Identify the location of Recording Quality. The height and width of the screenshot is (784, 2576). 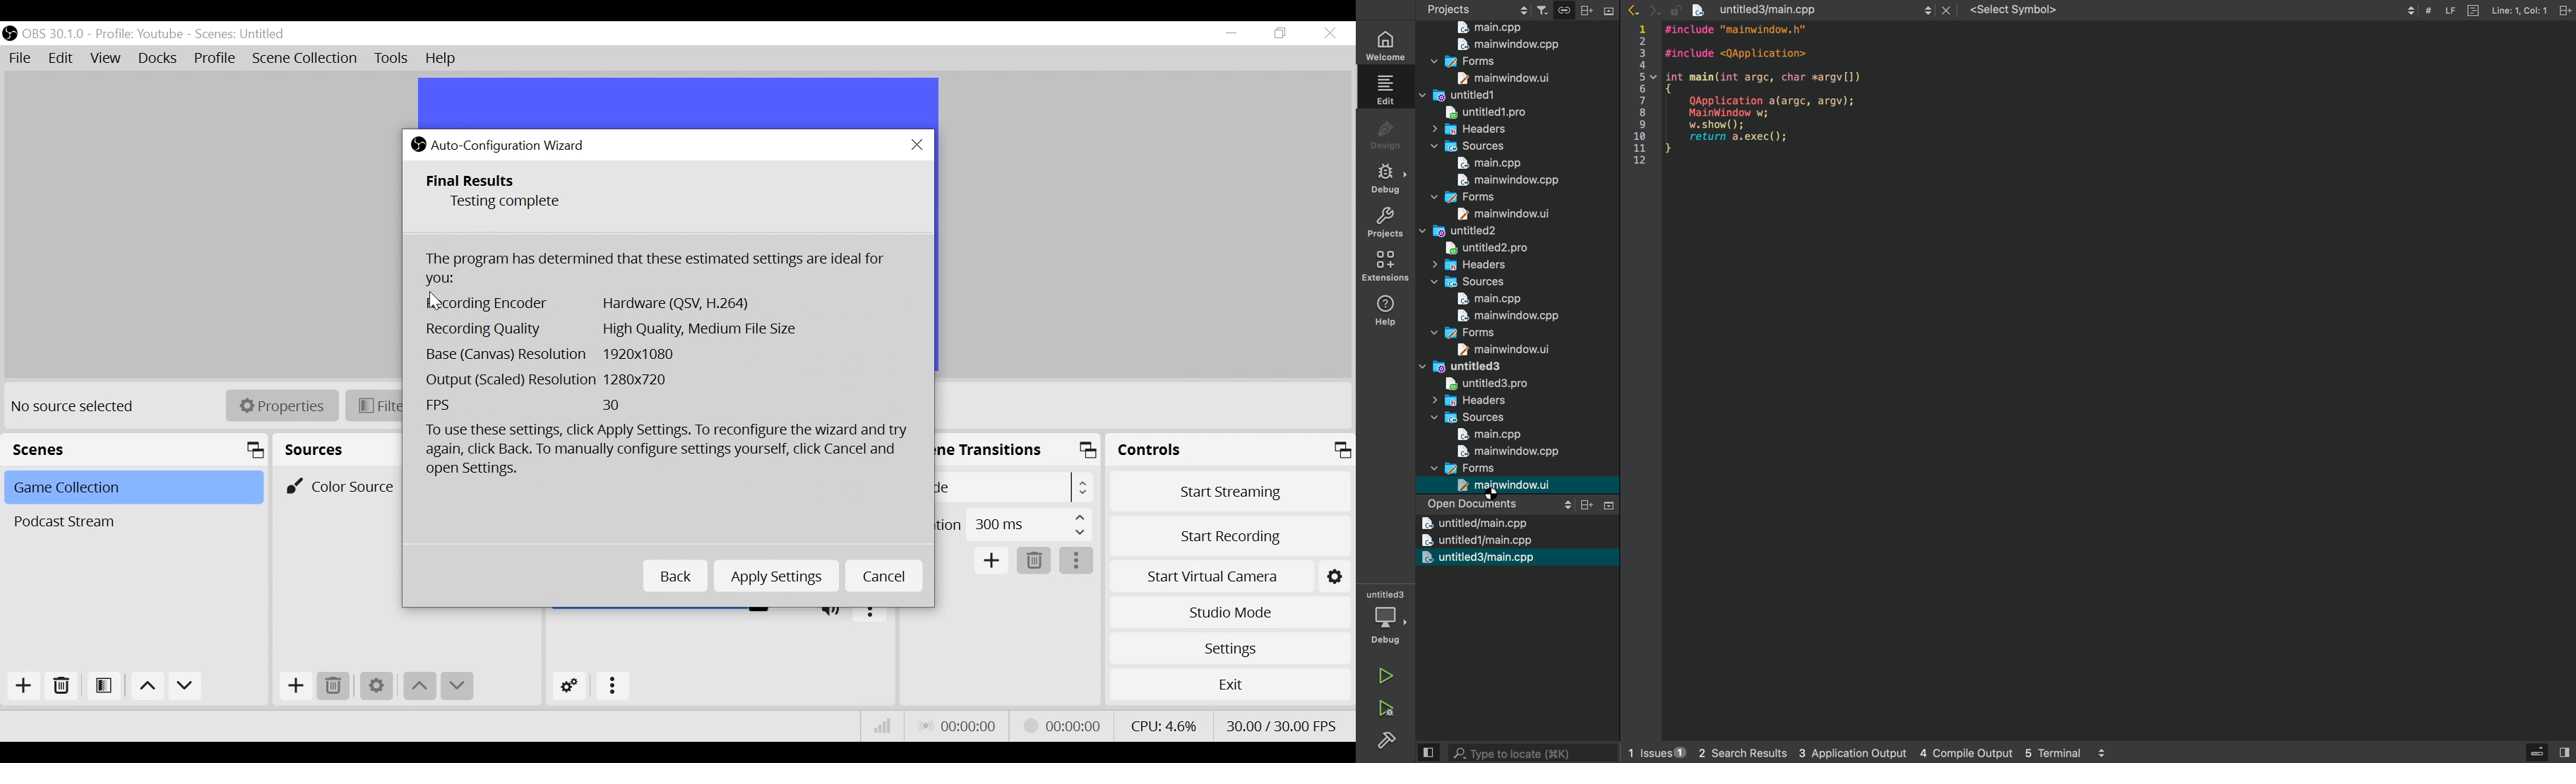
(622, 330).